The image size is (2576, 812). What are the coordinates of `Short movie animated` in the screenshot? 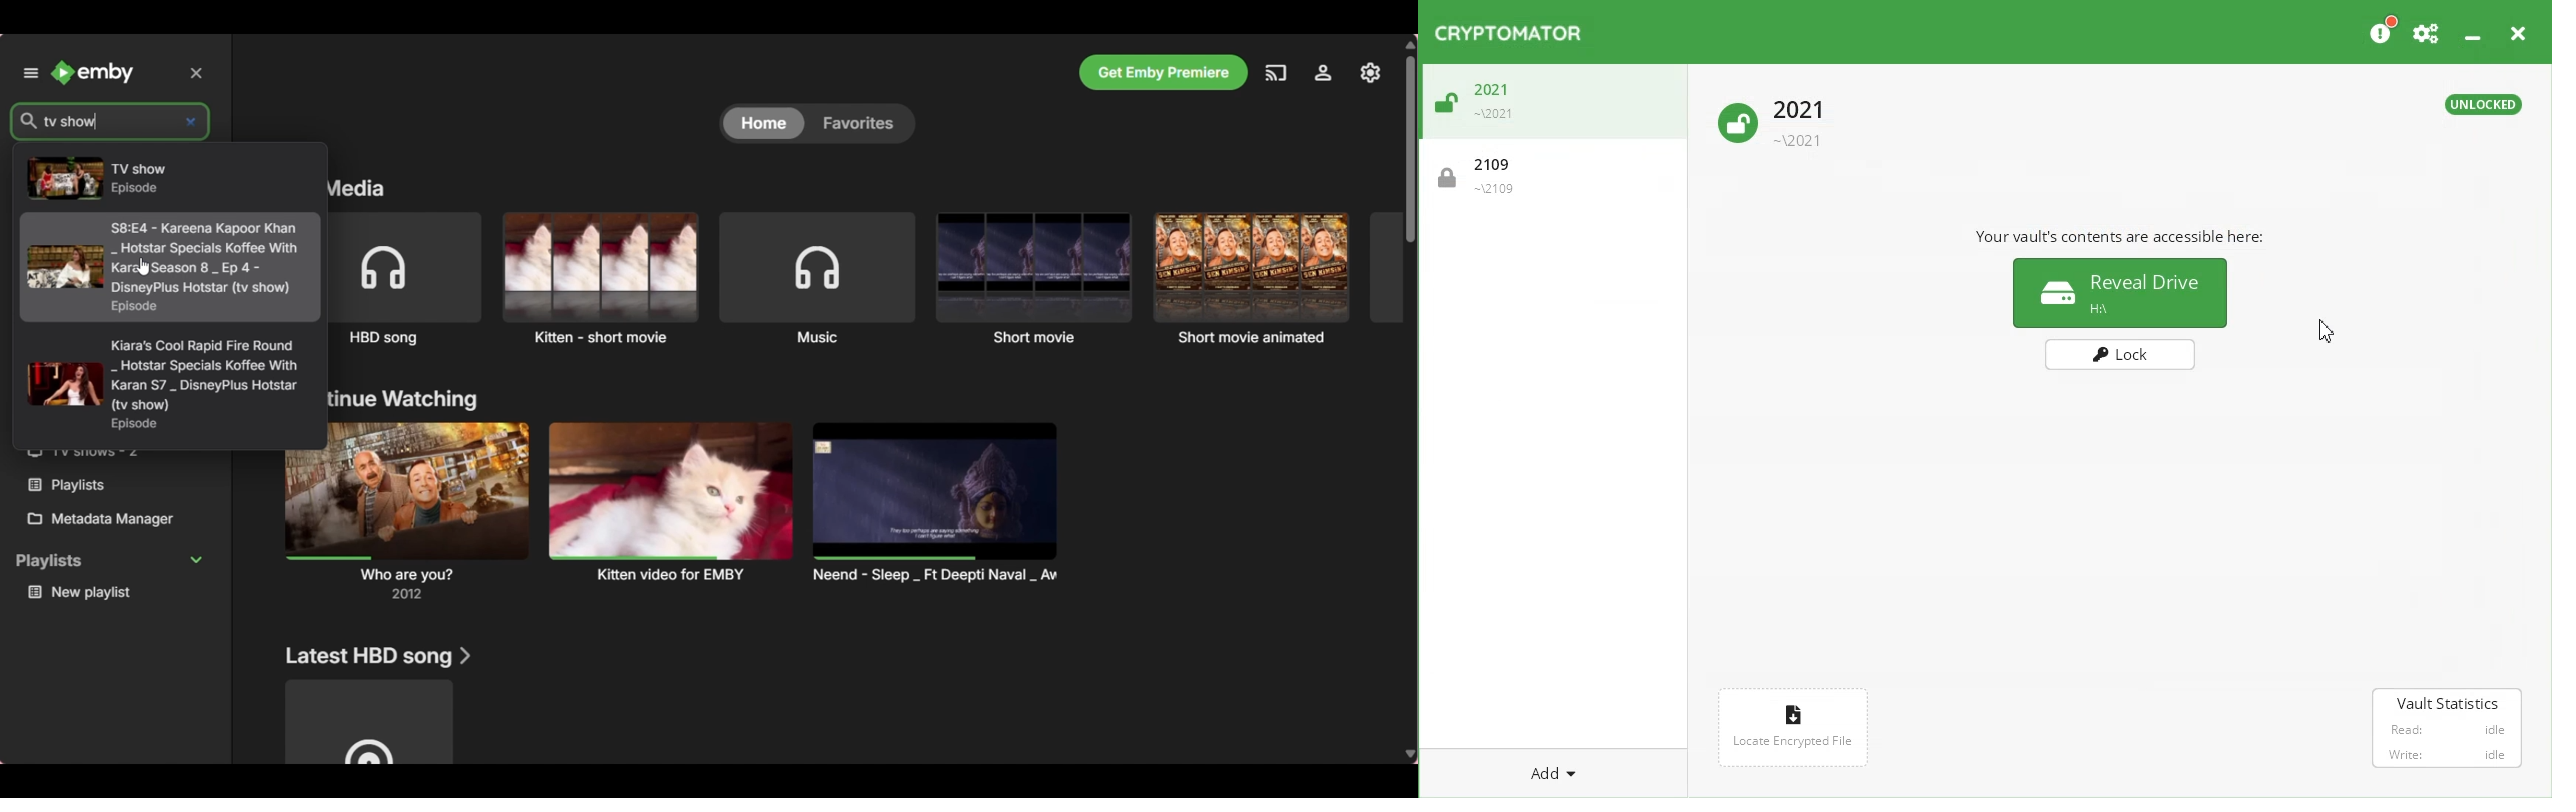 It's located at (1252, 277).